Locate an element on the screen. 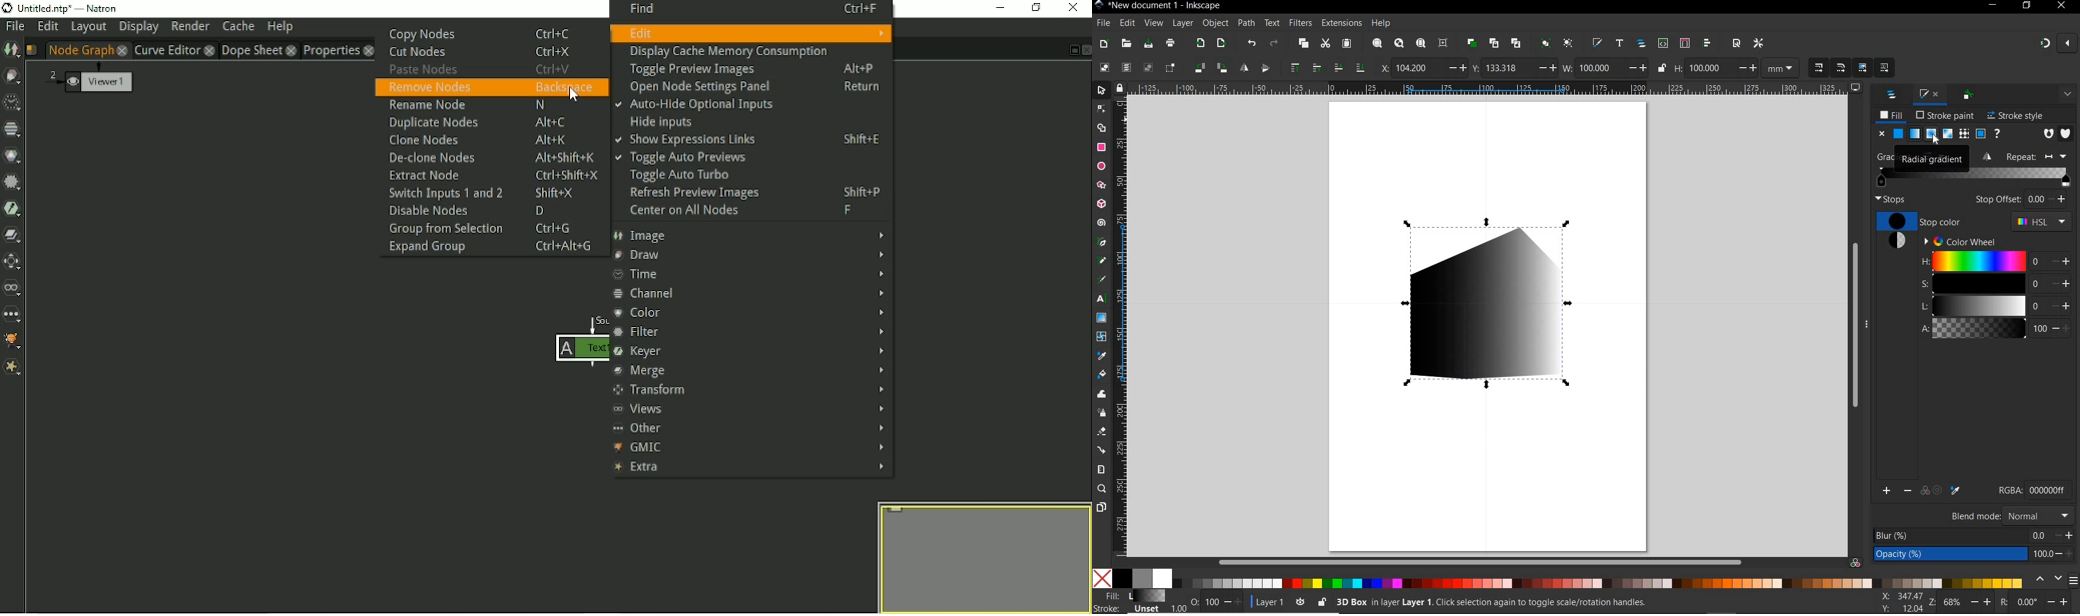  ZOOM SELECTION is located at coordinates (1376, 42).